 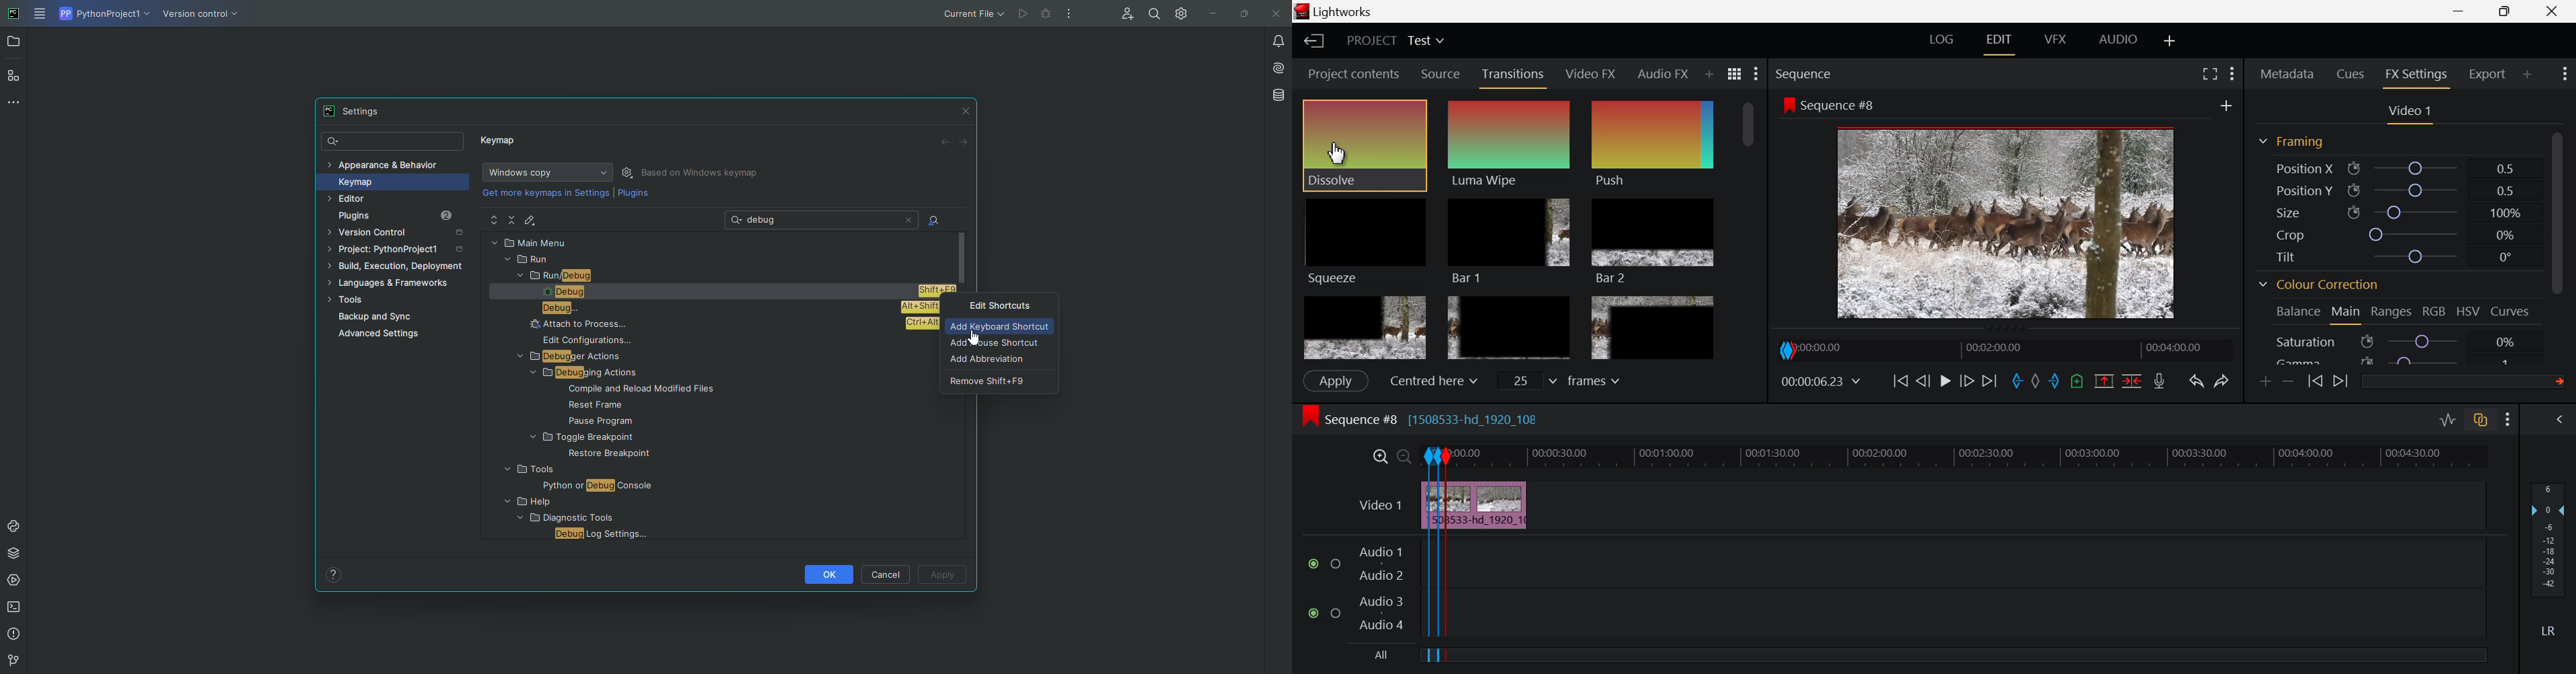 I want to click on Show Settings, so click(x=2564, y=74).